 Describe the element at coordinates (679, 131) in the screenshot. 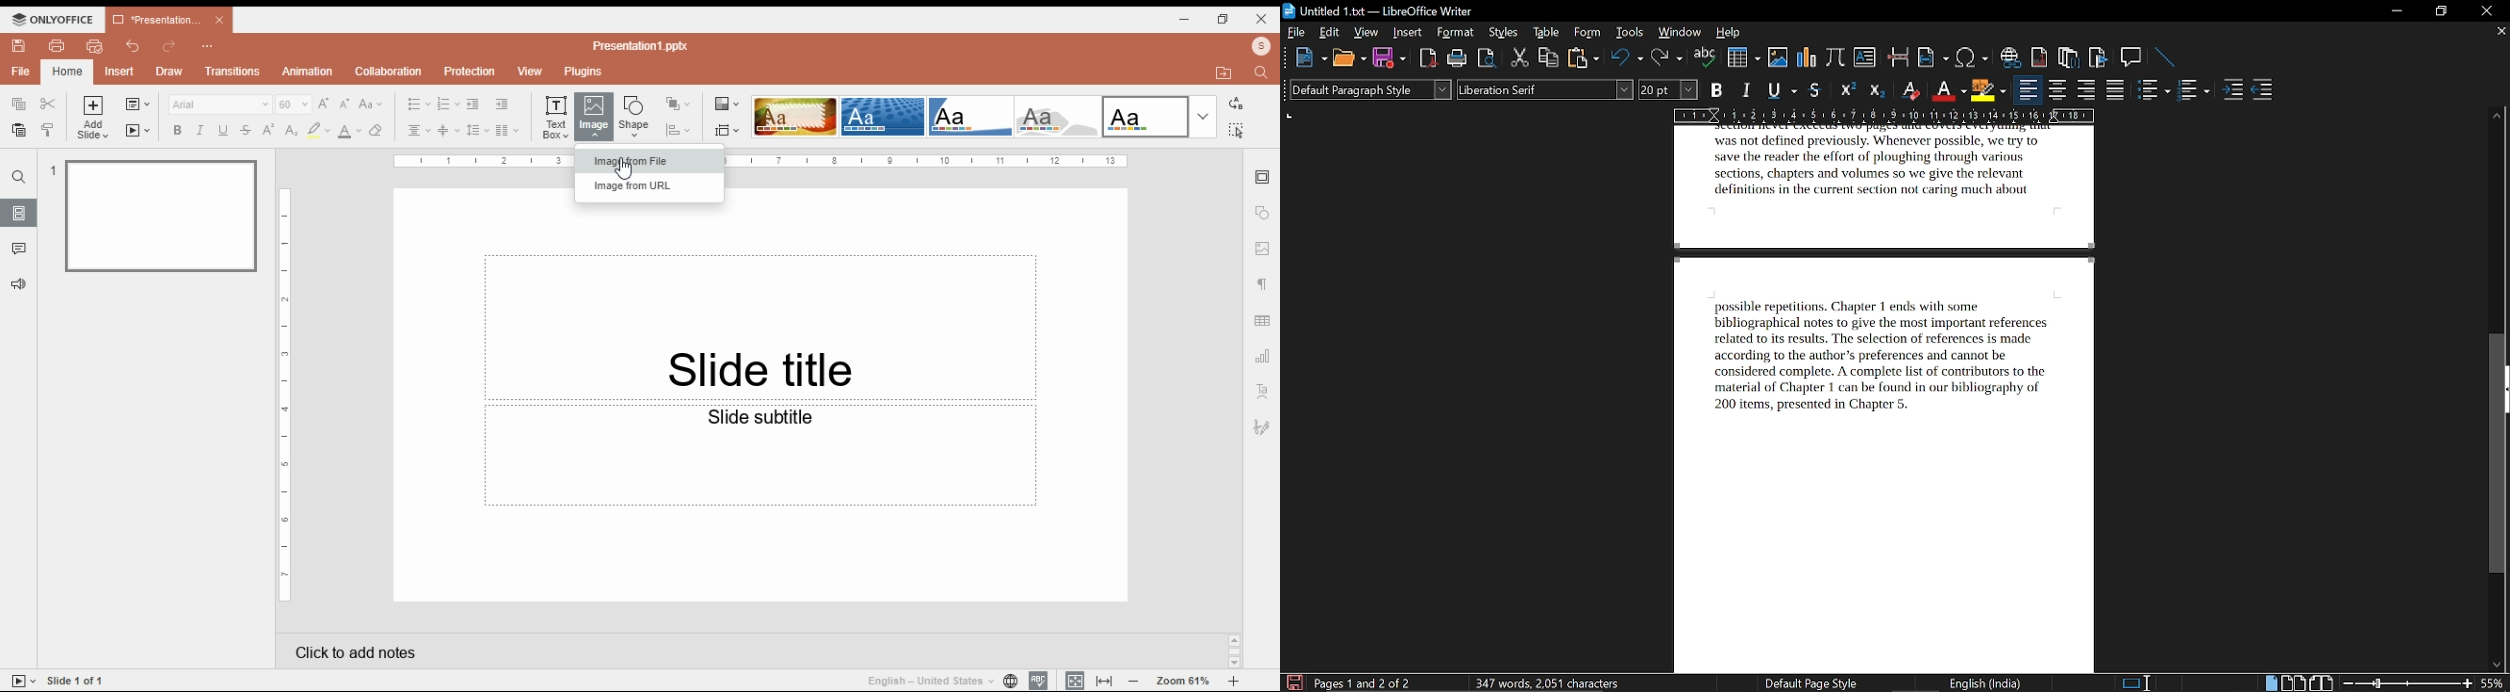

I see `align shapes` at that location.